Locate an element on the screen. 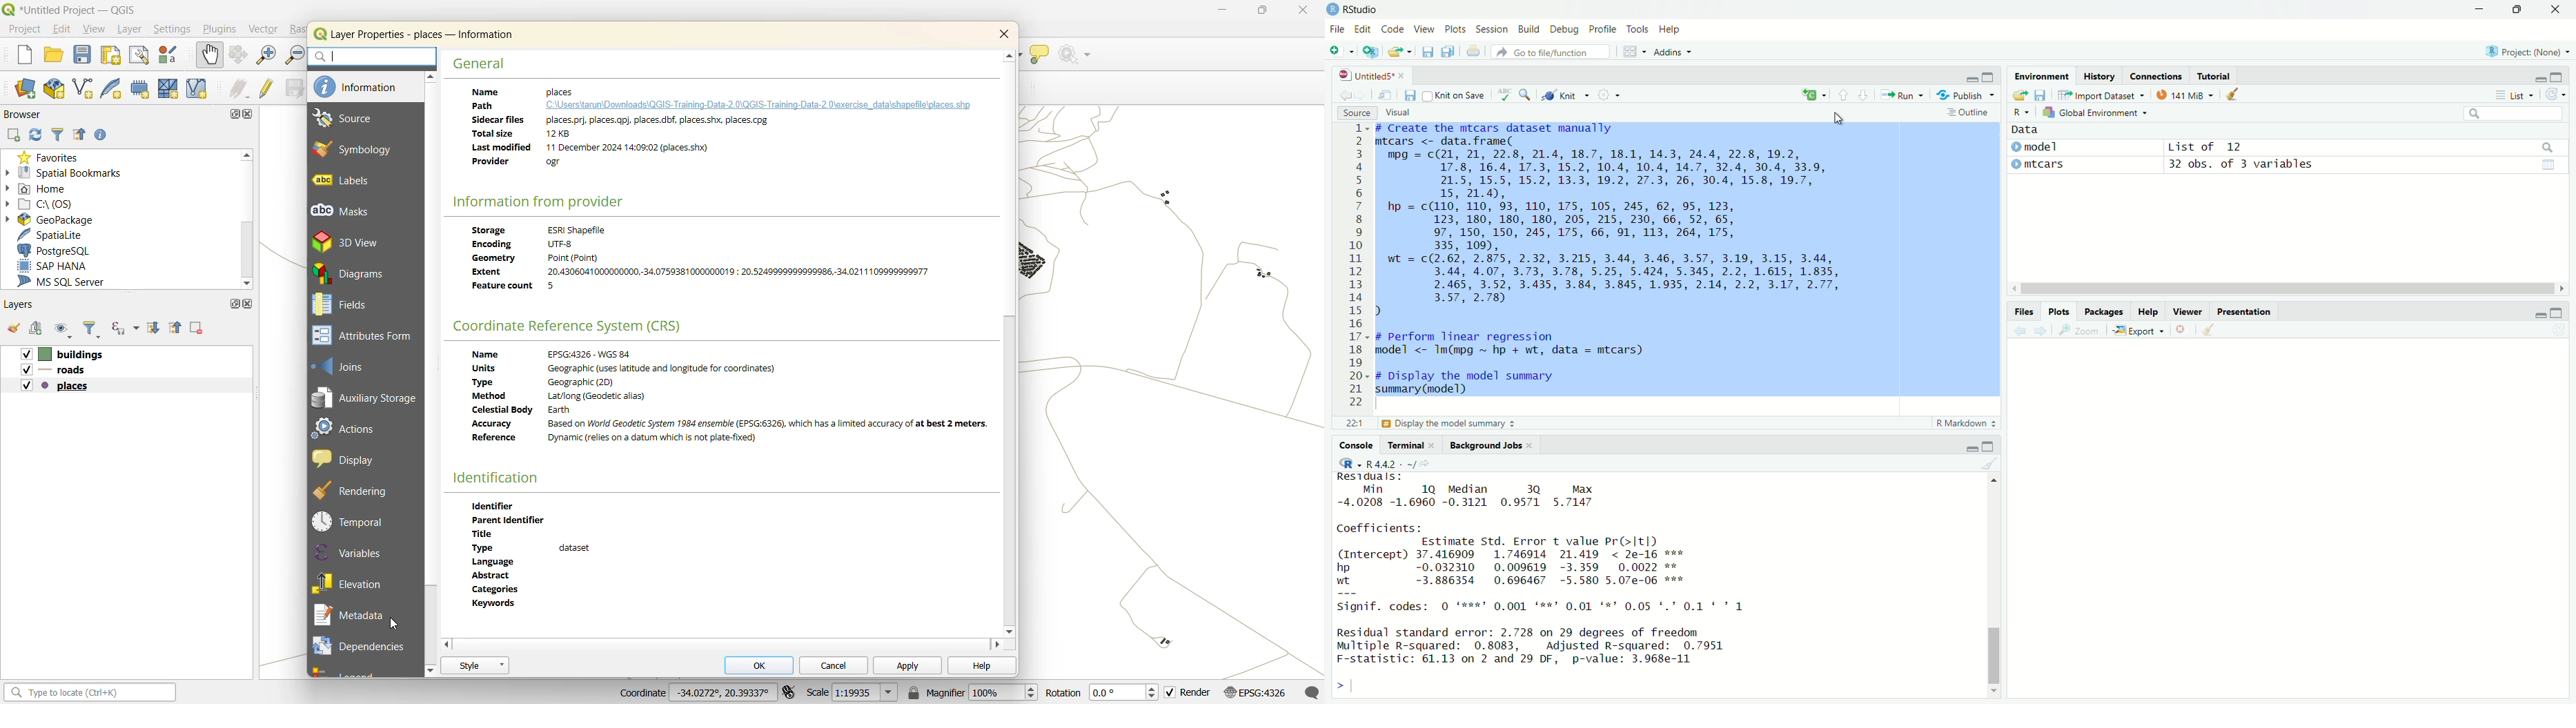 The width and height of the screenshot is (2576, 728). 221 is located at coordinates (1354, 424).